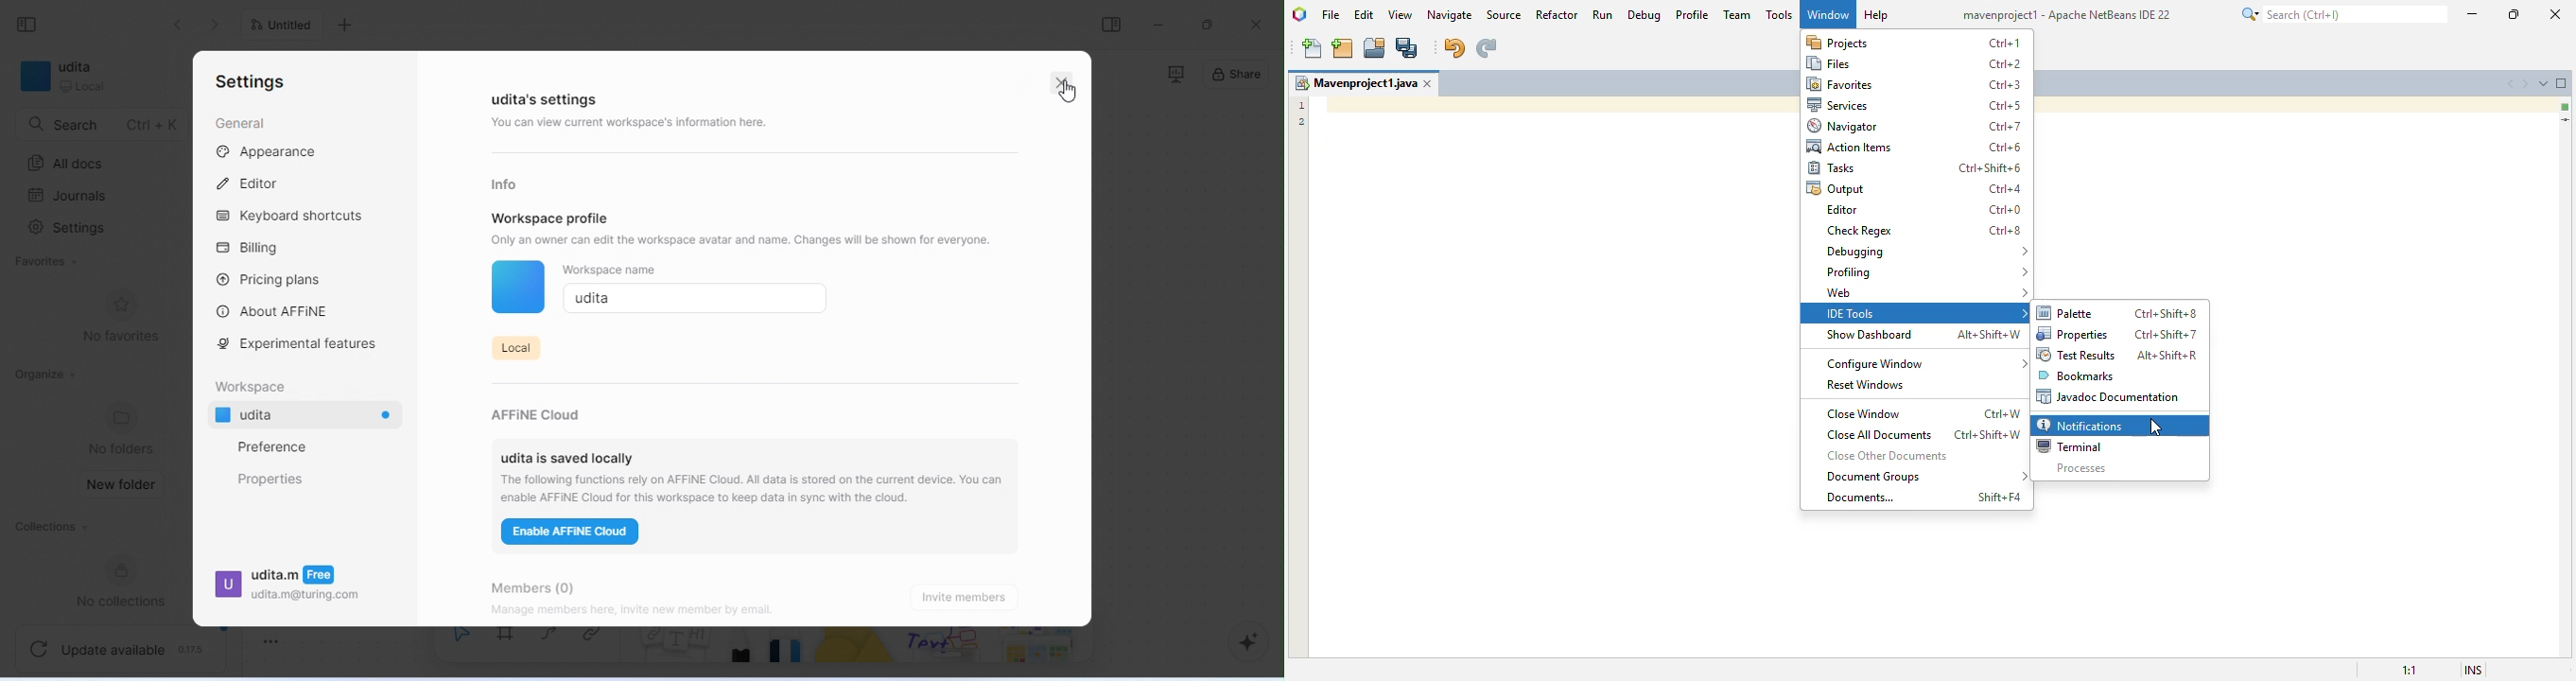  I want to click on maximize window, so click(2562, 83).